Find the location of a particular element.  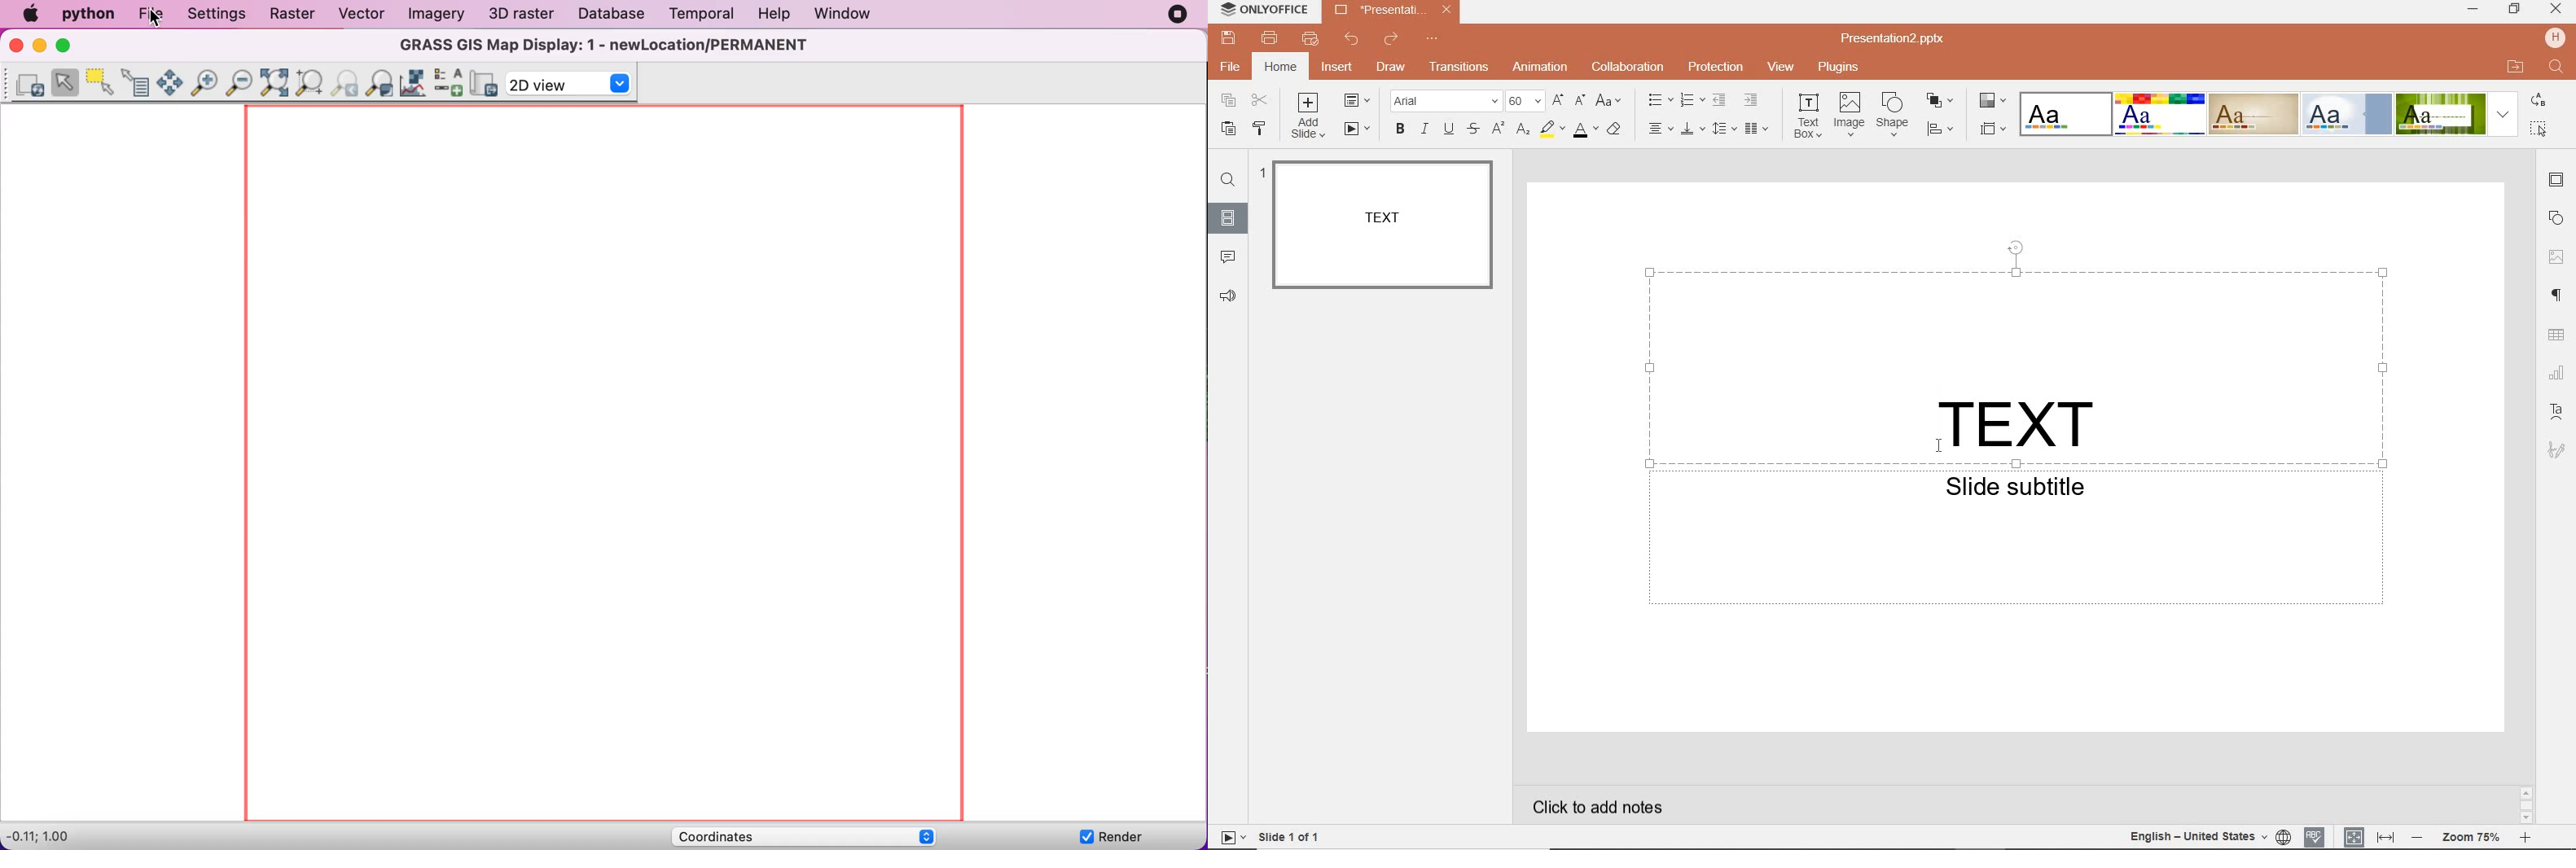

SUPERSCRIPT is located at coordinates (1499, 129).